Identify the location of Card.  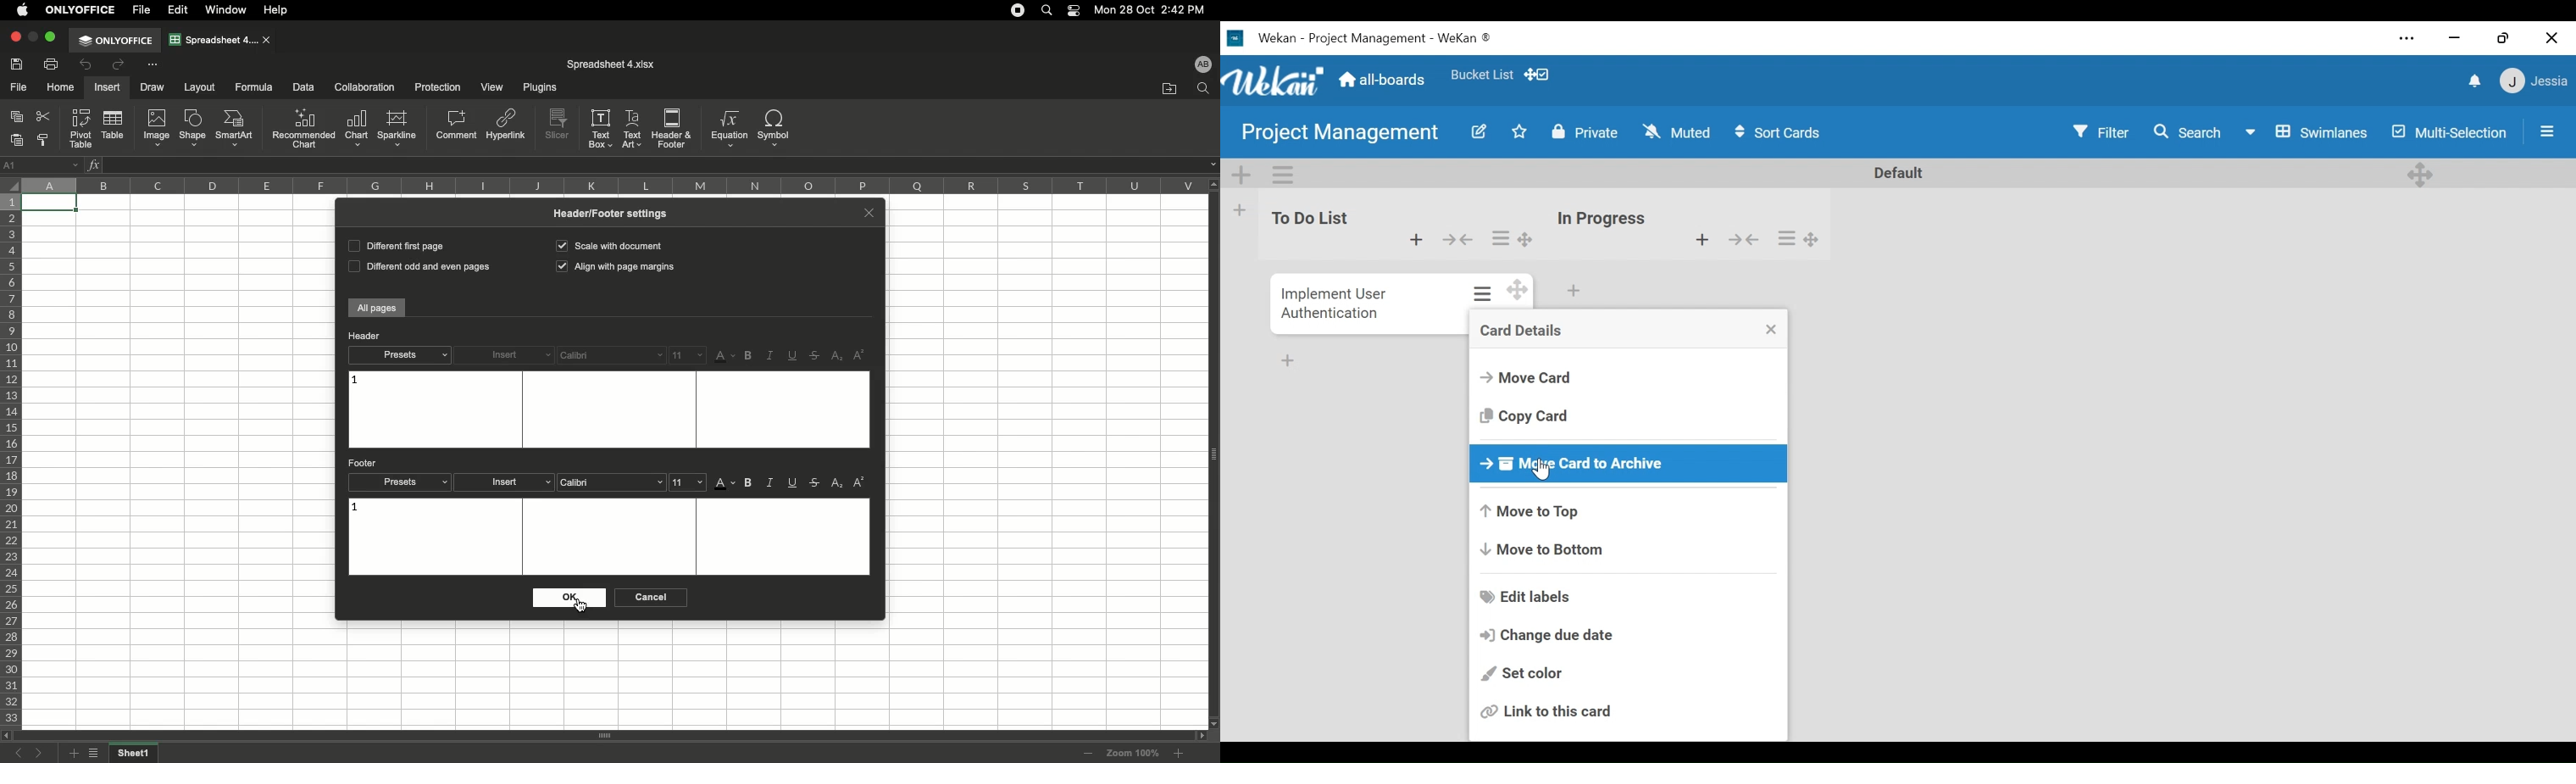
(1332, 302).